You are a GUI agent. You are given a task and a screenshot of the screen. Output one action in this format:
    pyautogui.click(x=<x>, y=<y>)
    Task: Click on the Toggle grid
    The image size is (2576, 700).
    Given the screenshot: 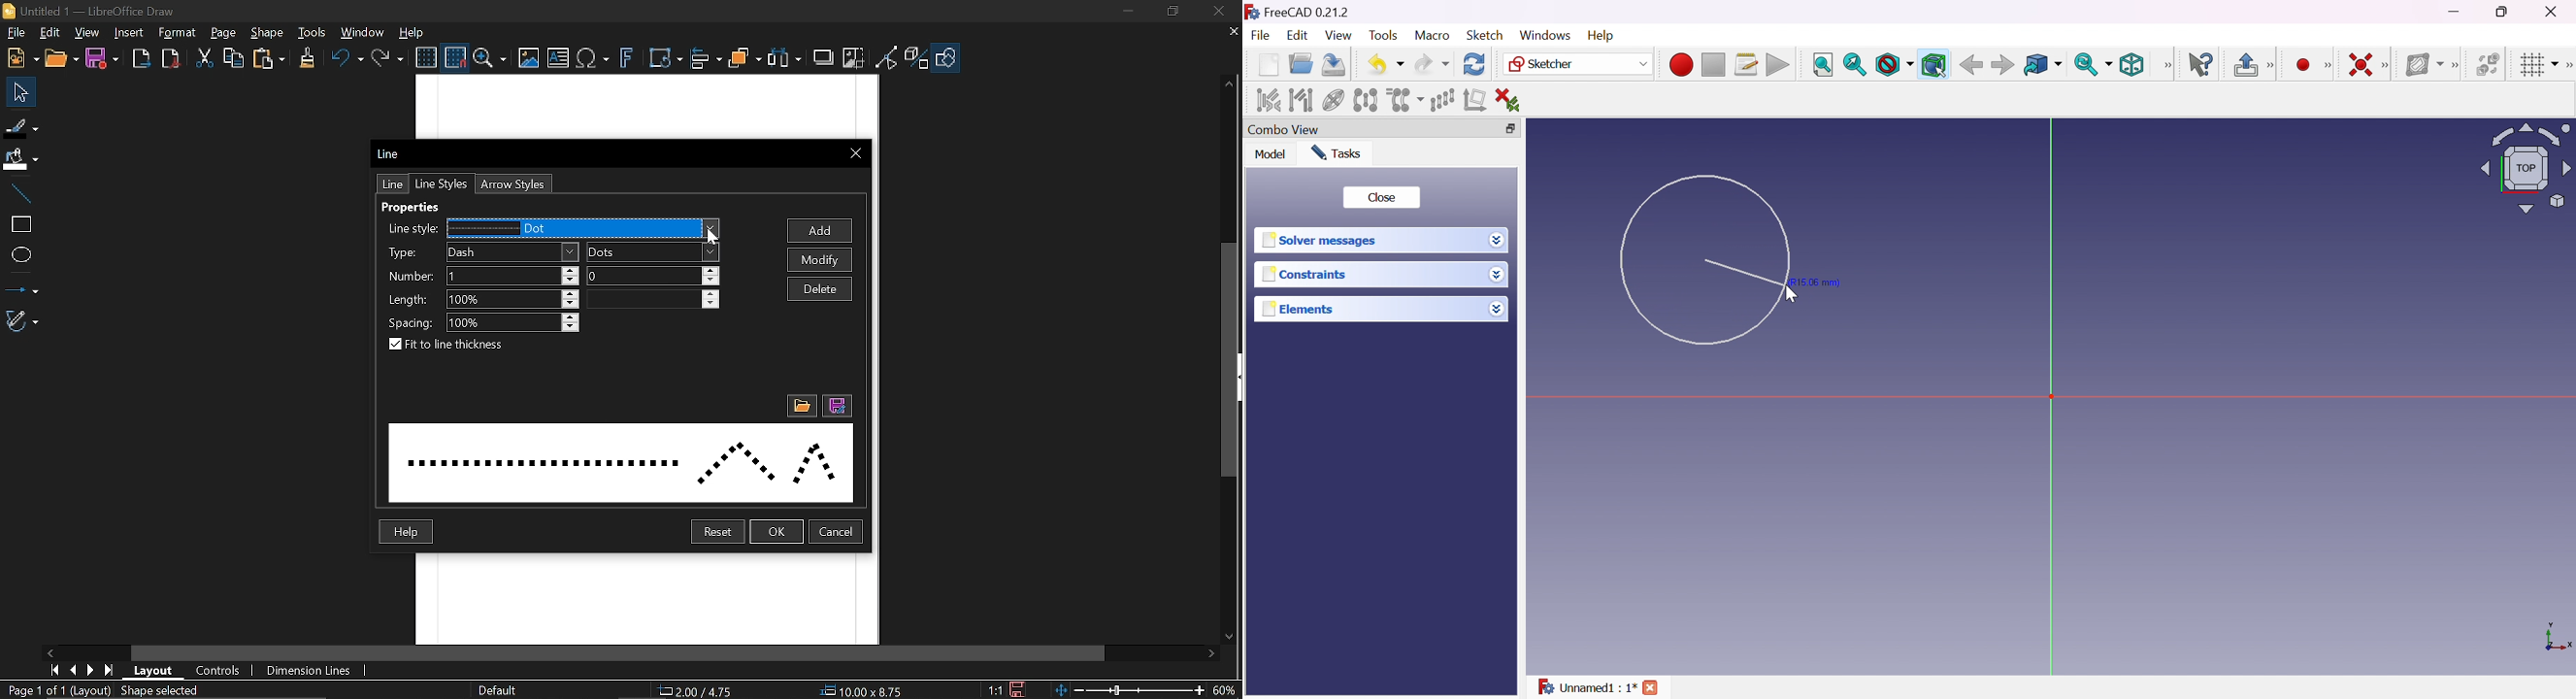 What is the action you would take?
    pyautogui.click(x=2537, y=64)
    